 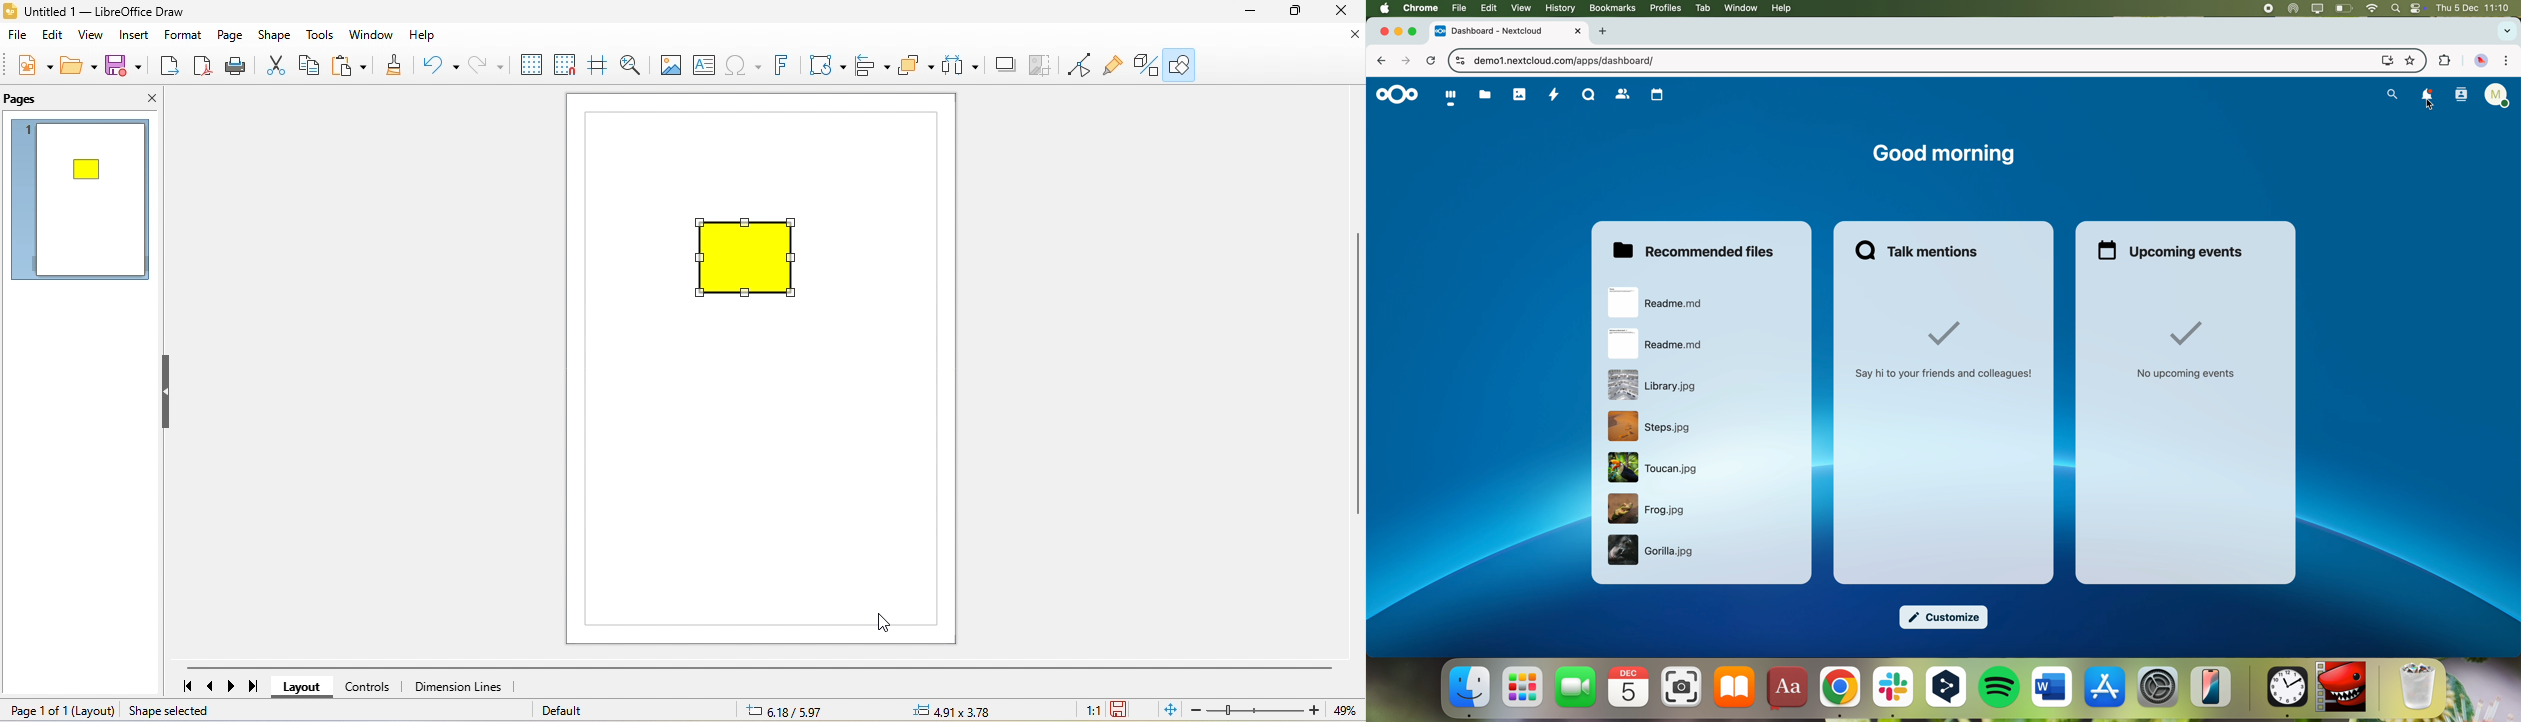 What do you see at coordinates (2285, 693) in the screenshot?
I see `clock` at bounding box center [2285, 693].